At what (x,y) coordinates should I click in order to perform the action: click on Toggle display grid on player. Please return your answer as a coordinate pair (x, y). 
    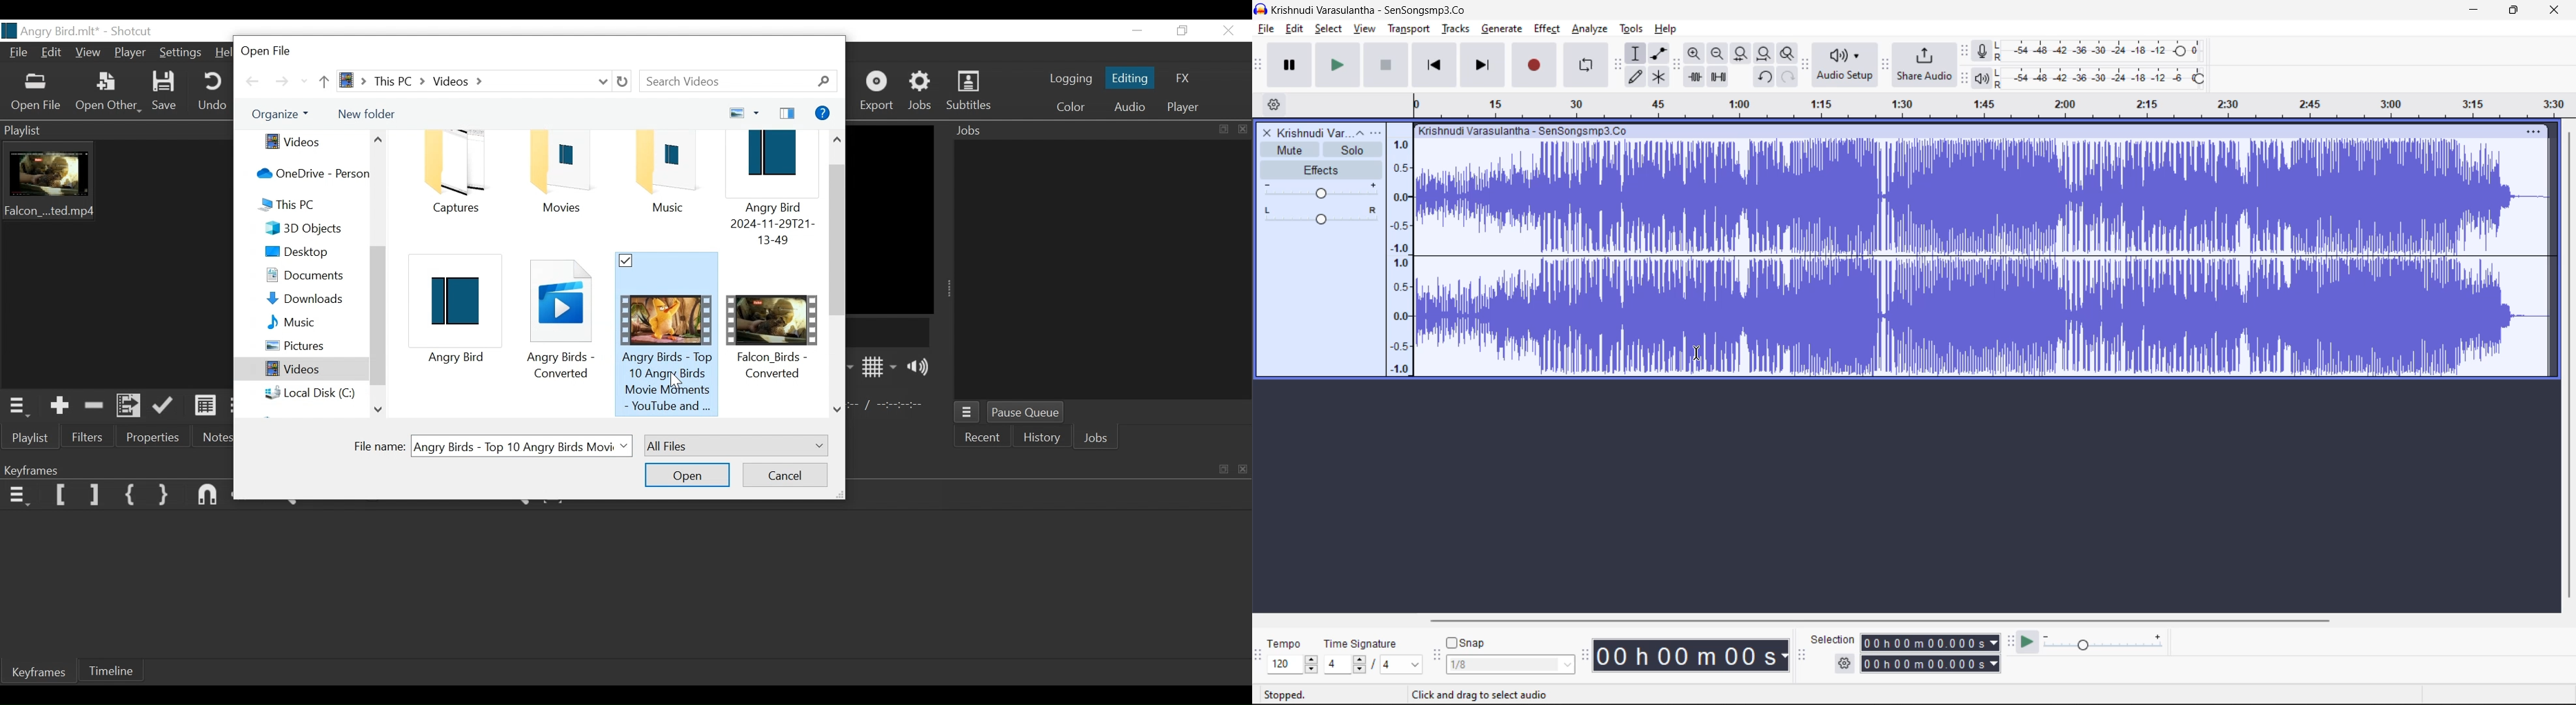
    Looking at the image, I should click on (882, 368).